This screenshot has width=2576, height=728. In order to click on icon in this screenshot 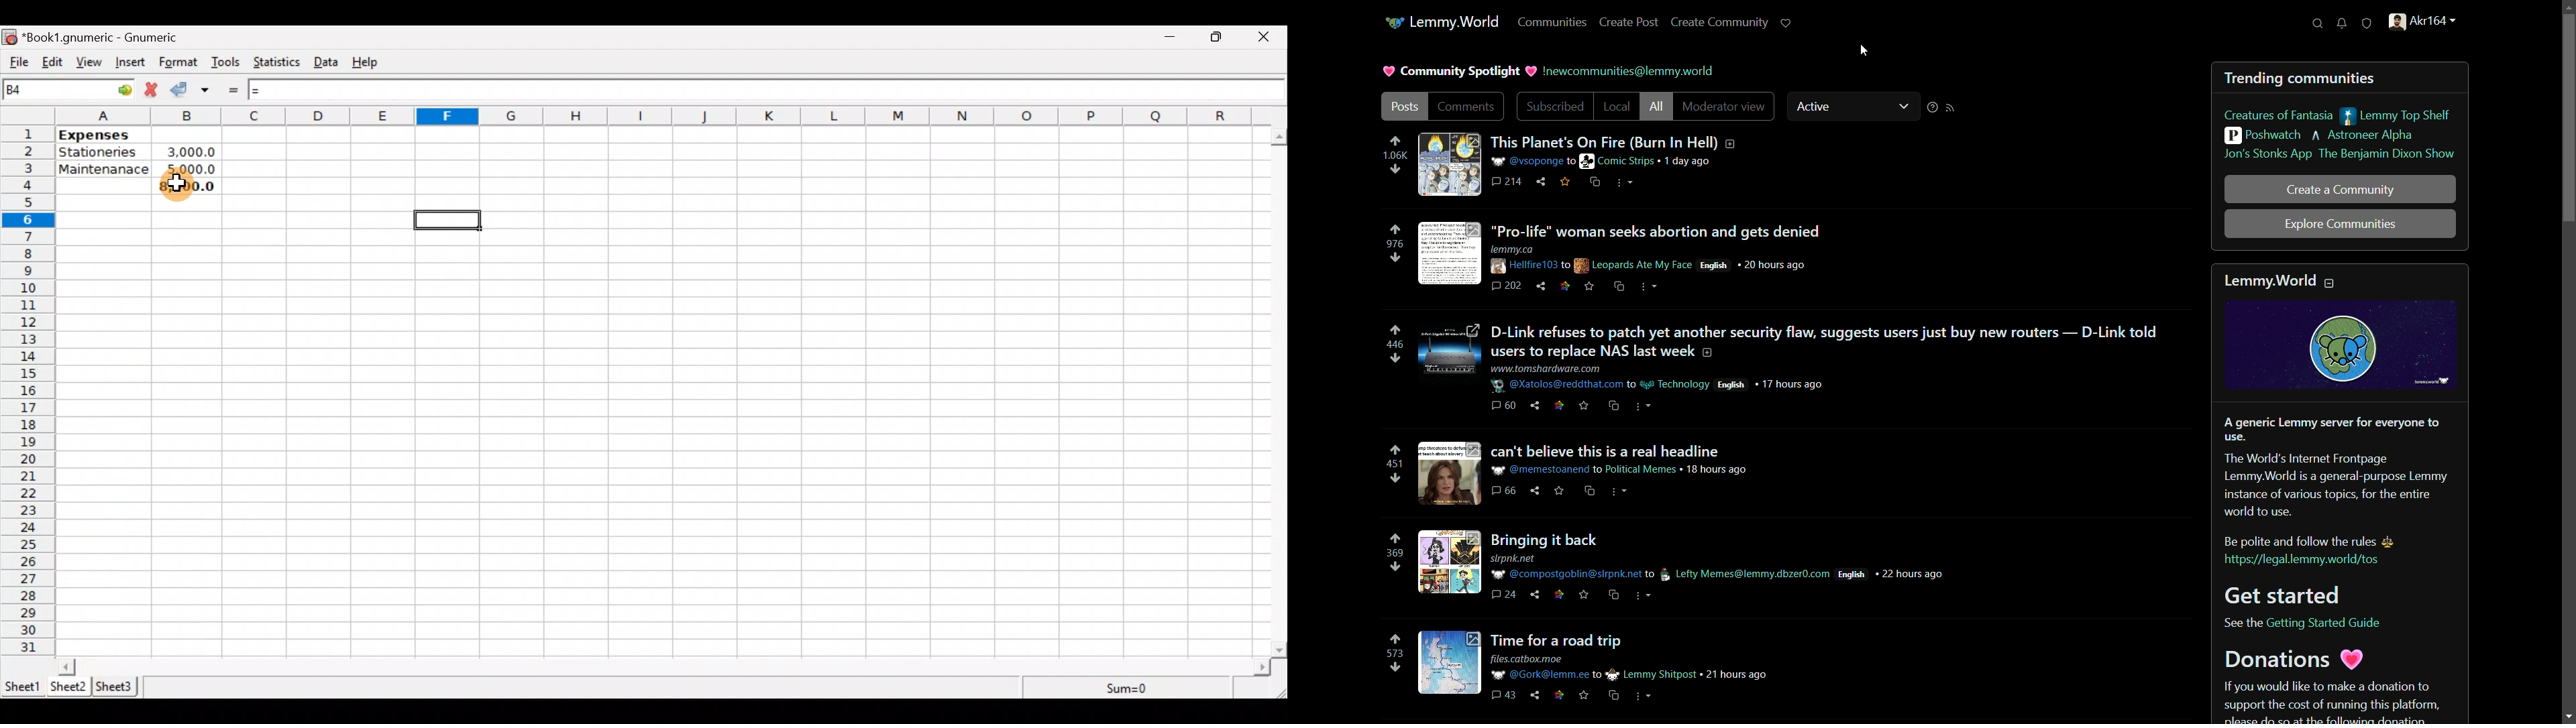, I will do `click(1393, 23)`.